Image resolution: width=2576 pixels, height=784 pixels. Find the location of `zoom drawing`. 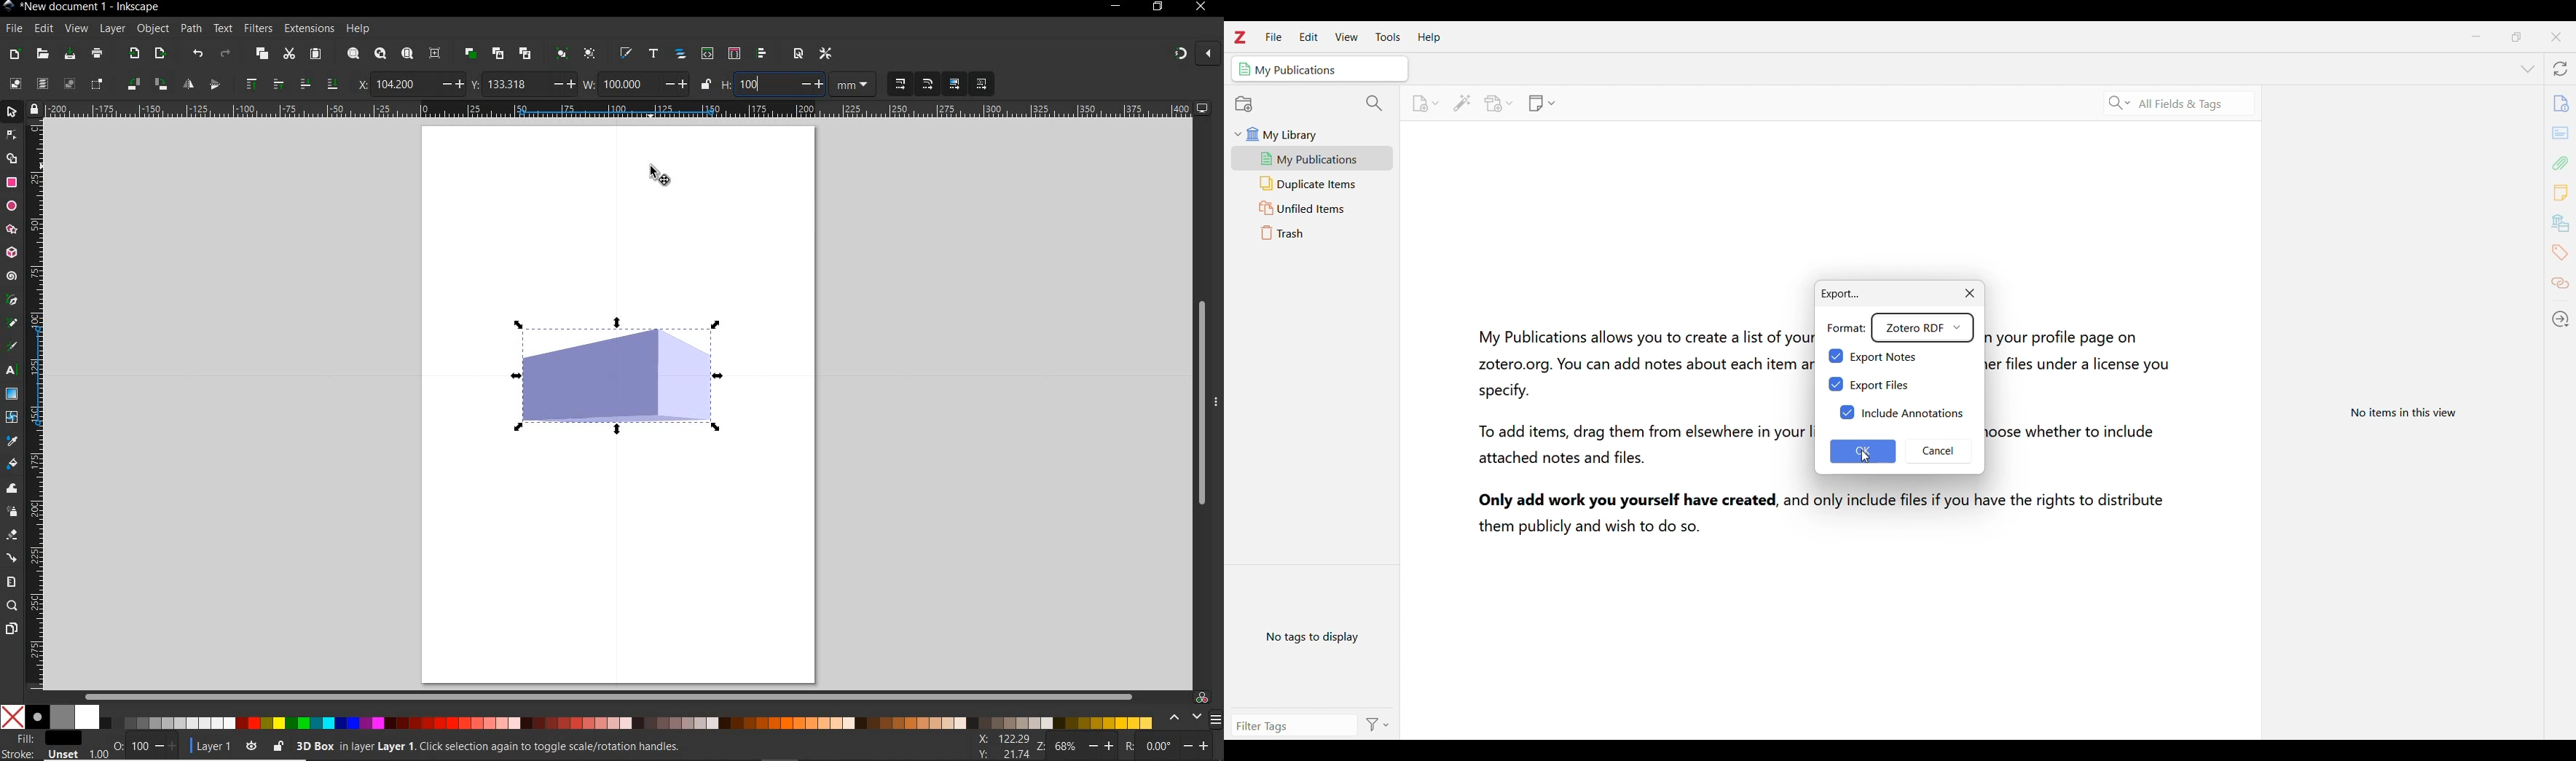

zoom drawing is located at coordinates (380, 52).